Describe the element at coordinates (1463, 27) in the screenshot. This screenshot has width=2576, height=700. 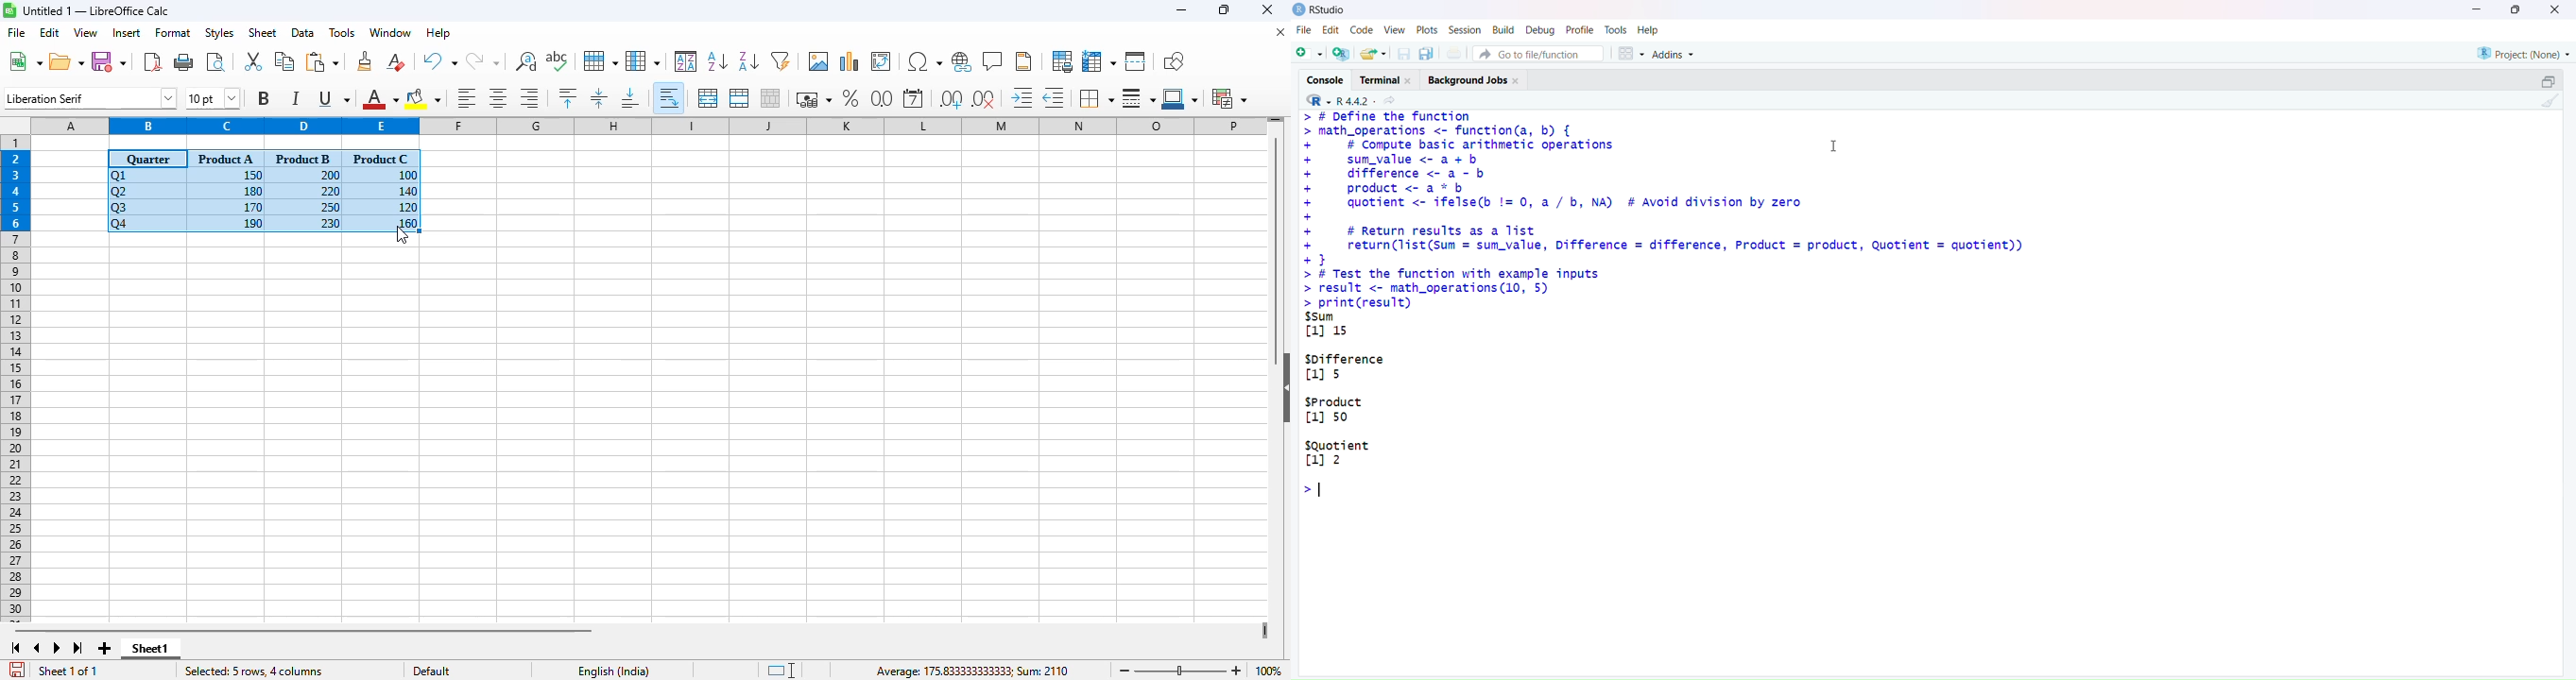
I see `Session` at that location.